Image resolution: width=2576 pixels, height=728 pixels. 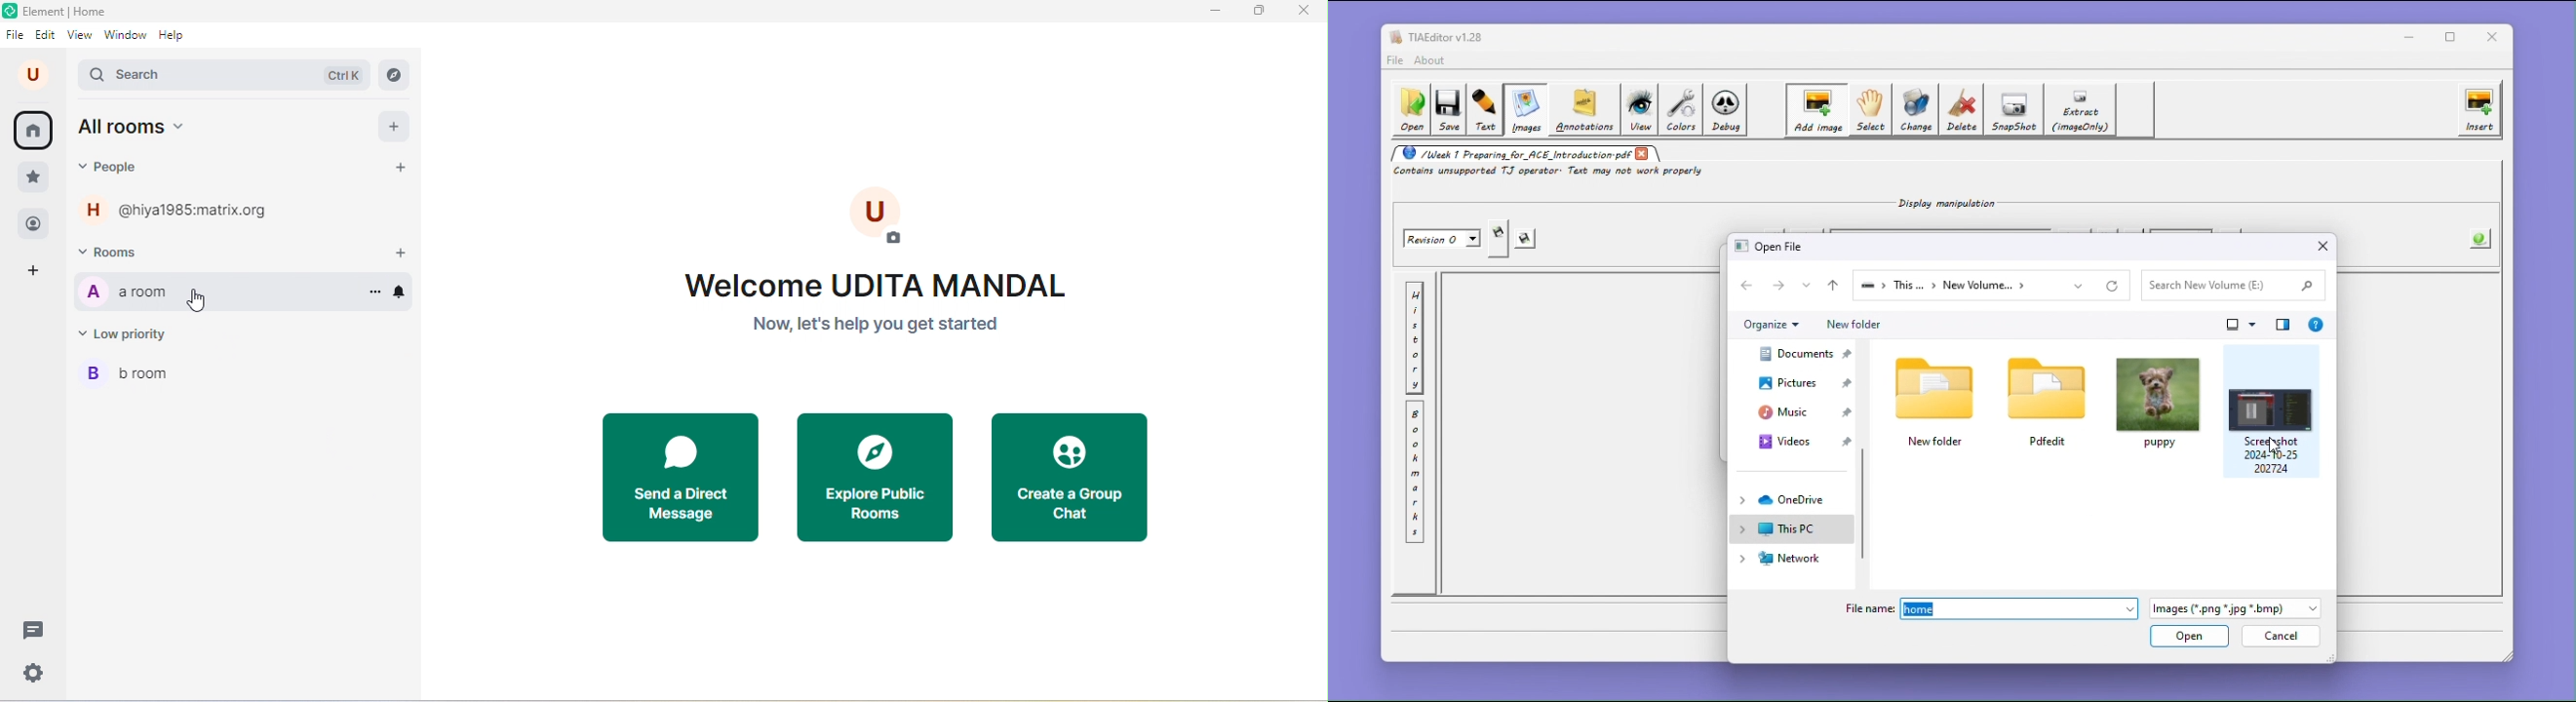 What do you see at coordinates (2231, 285) in the screenshot?
I see `Search New Volume (E:)` at bounding box center [2231, 285].